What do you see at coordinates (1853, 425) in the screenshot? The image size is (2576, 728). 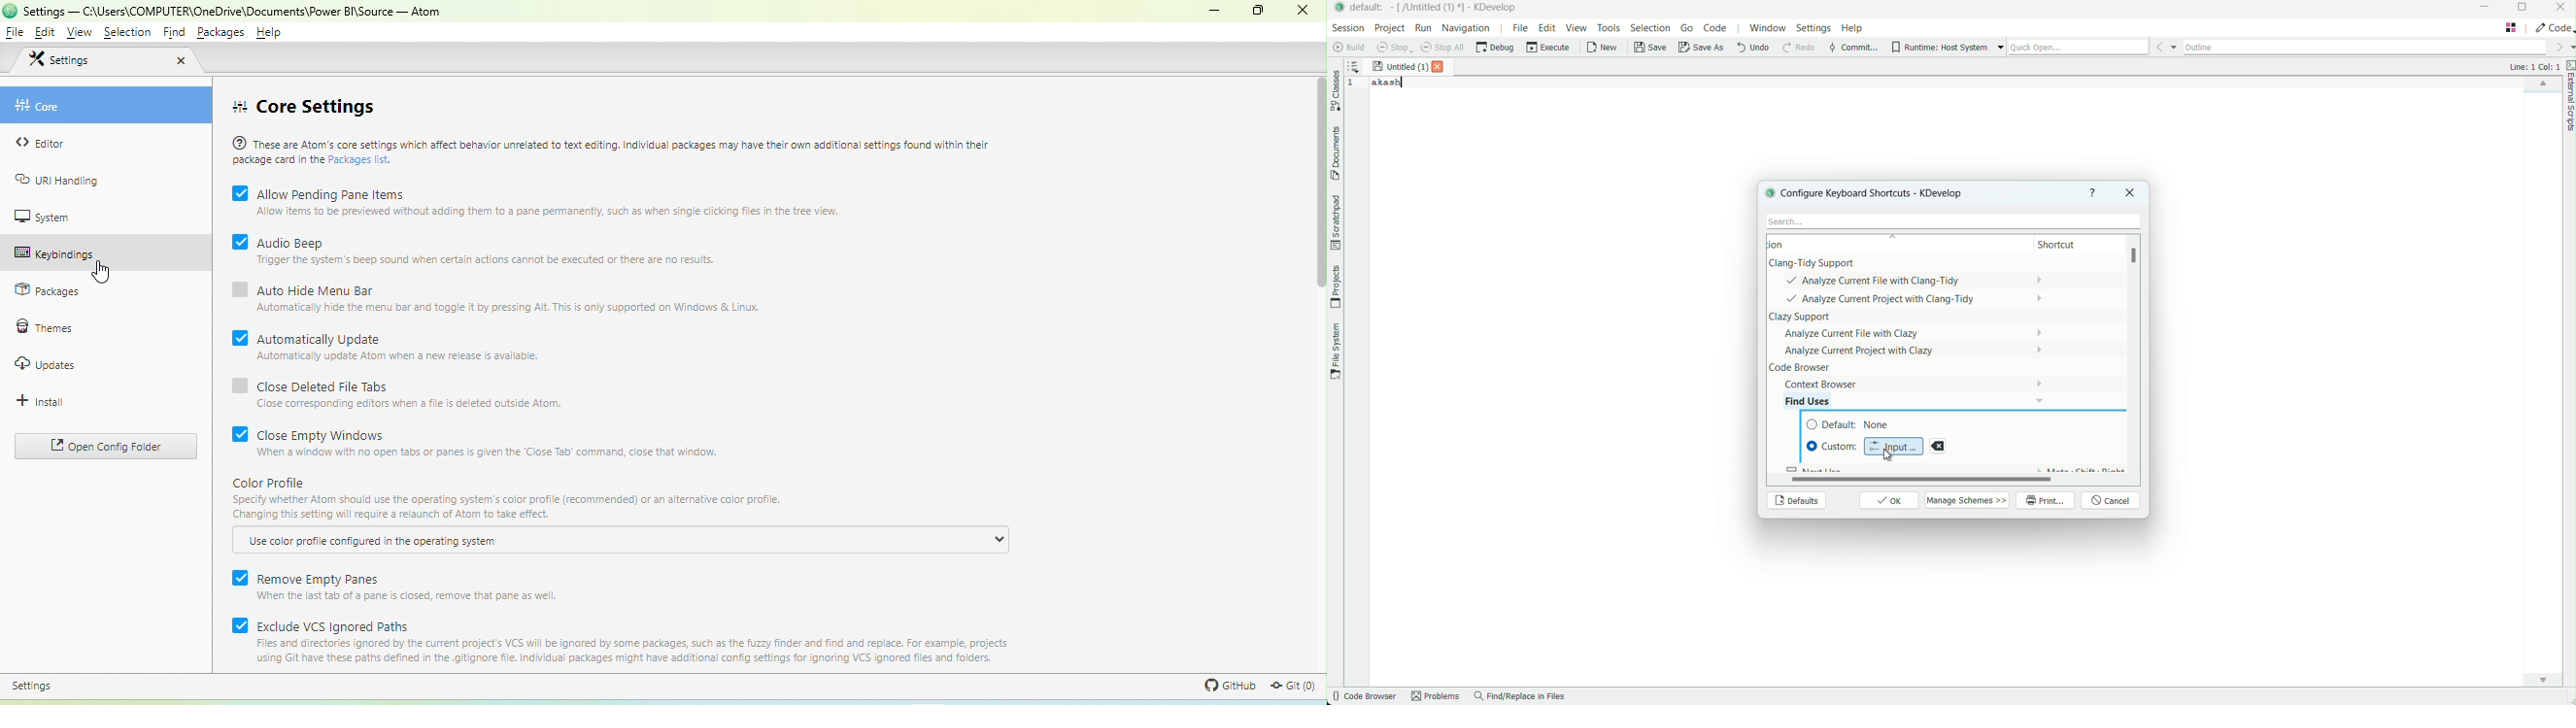 I see `default` at bounding box center [1853, 425].